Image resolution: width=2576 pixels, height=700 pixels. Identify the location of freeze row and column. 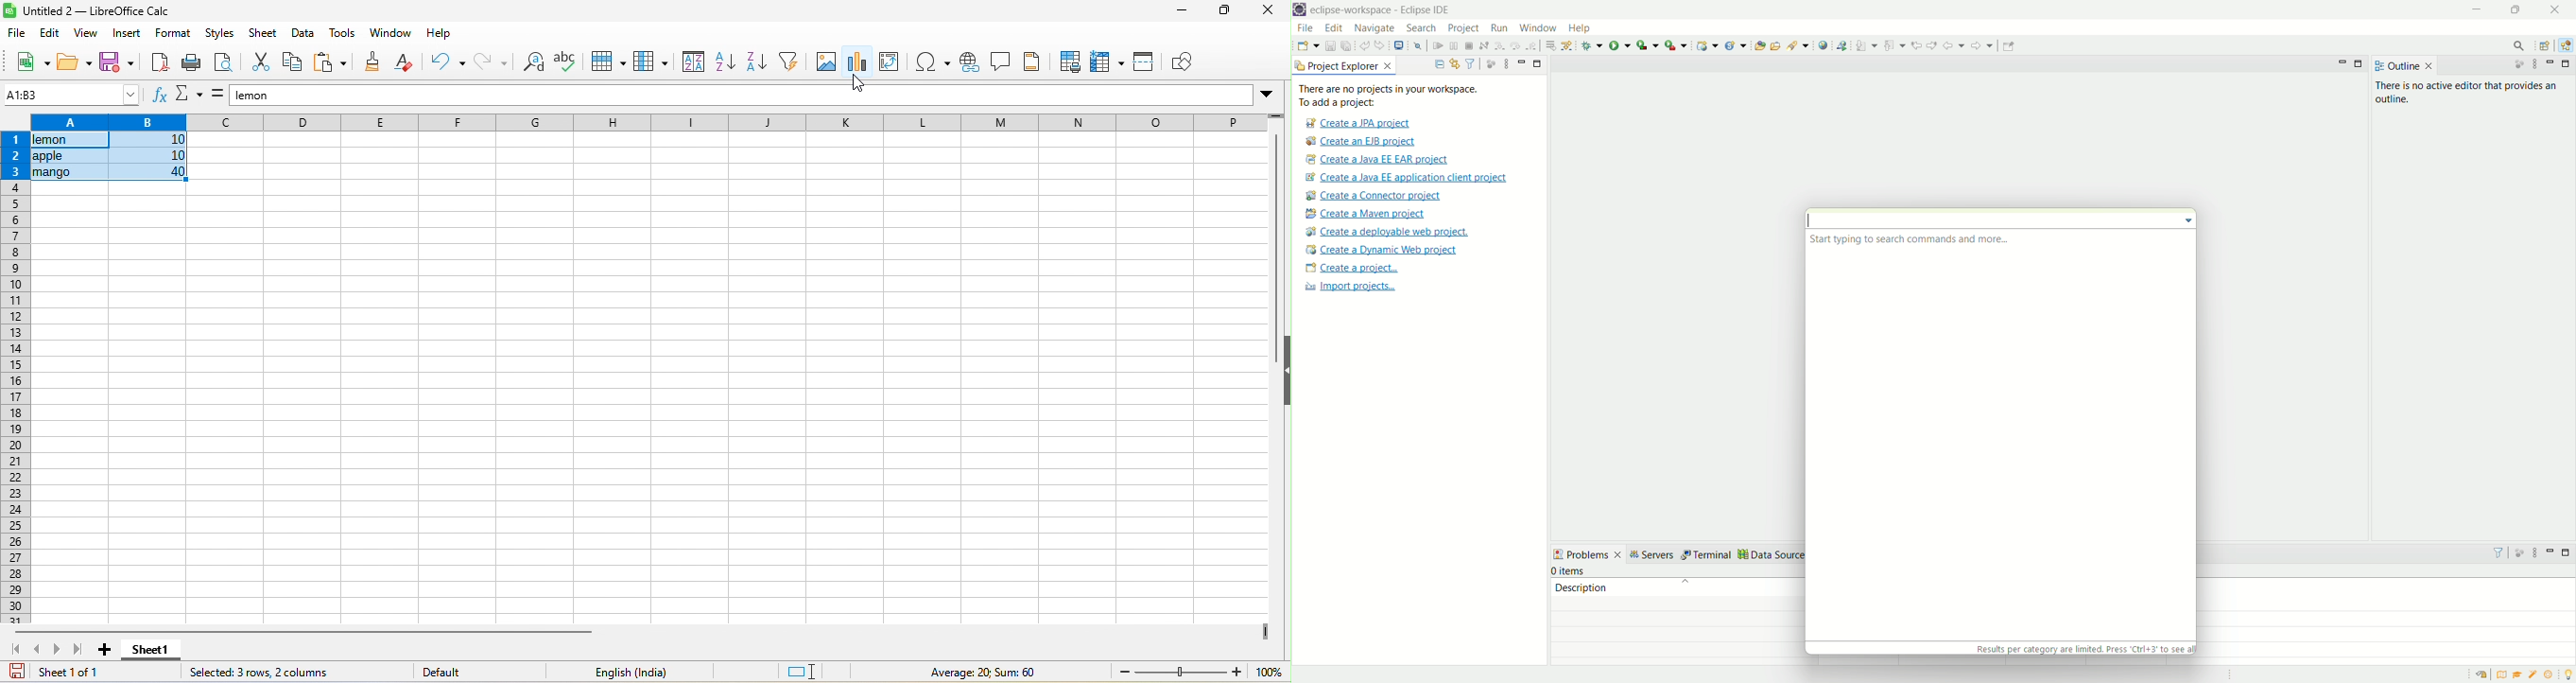
(1110, 63).